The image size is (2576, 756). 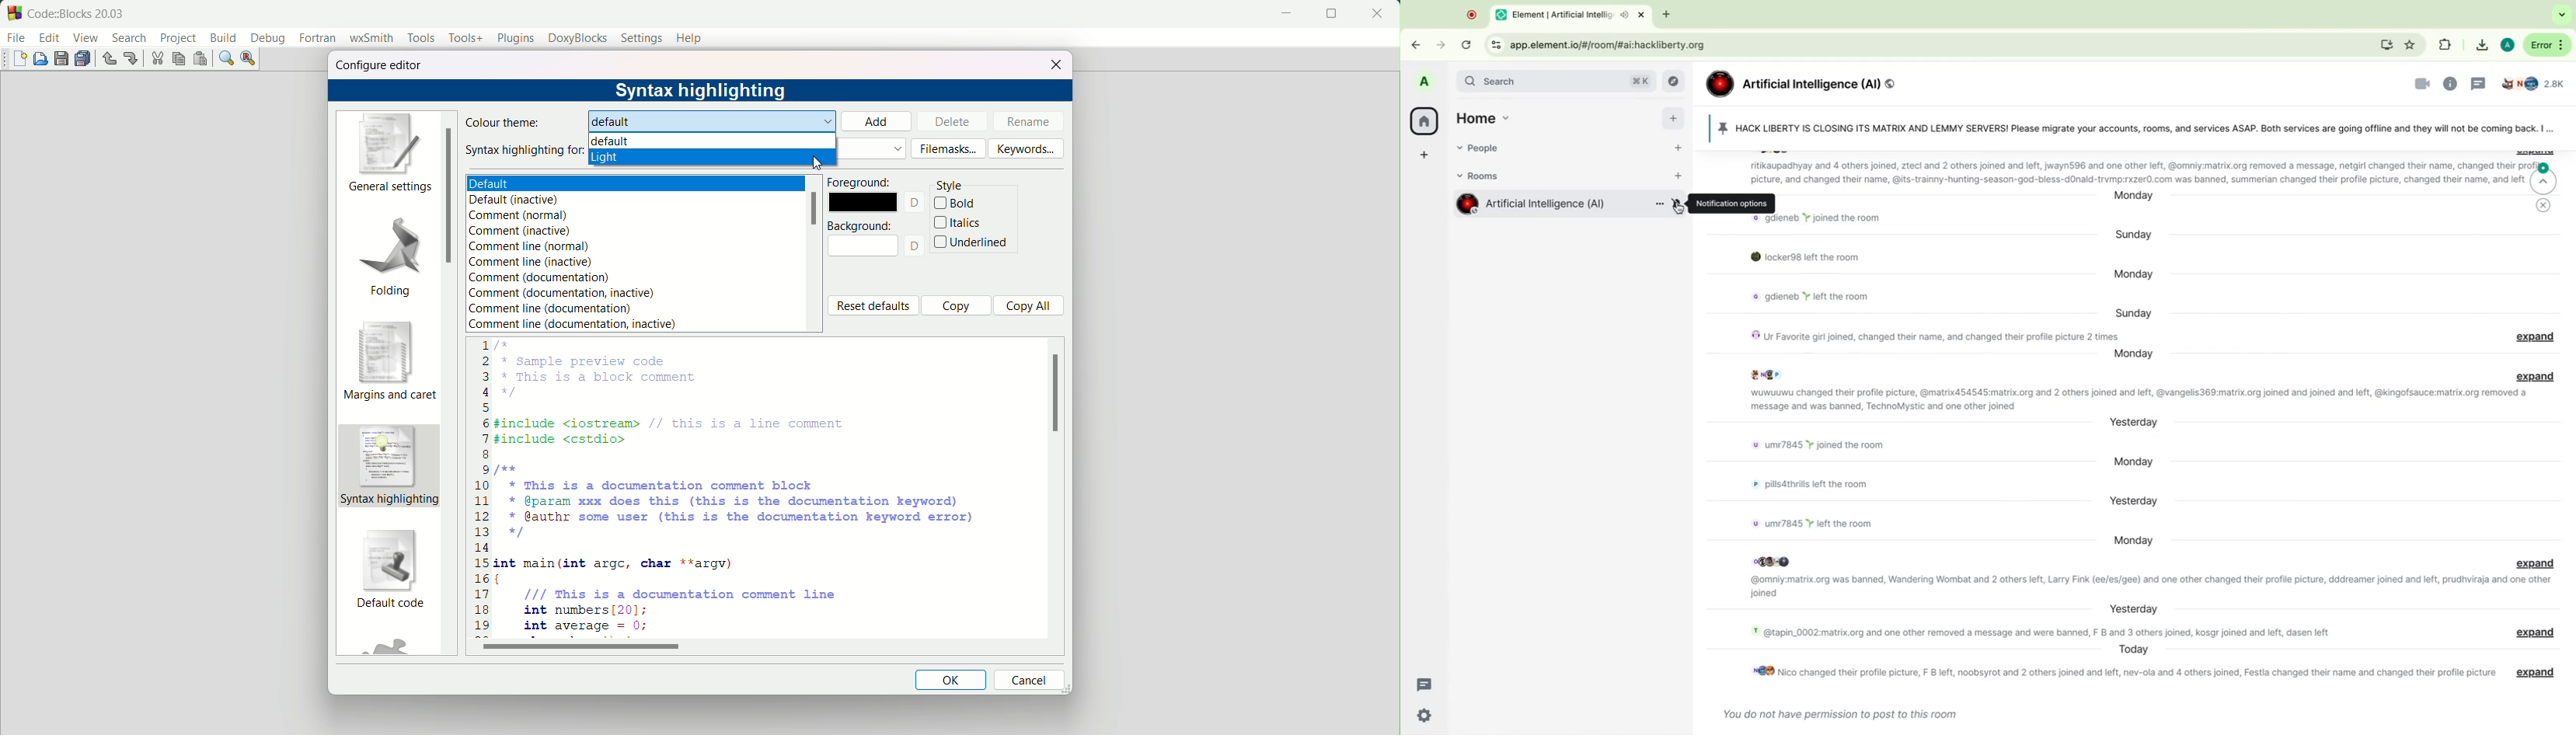 What do you see at coordinates (1674, 81) in the screenshot?
I see `explore rooms` at bounding box center [1674, 81].